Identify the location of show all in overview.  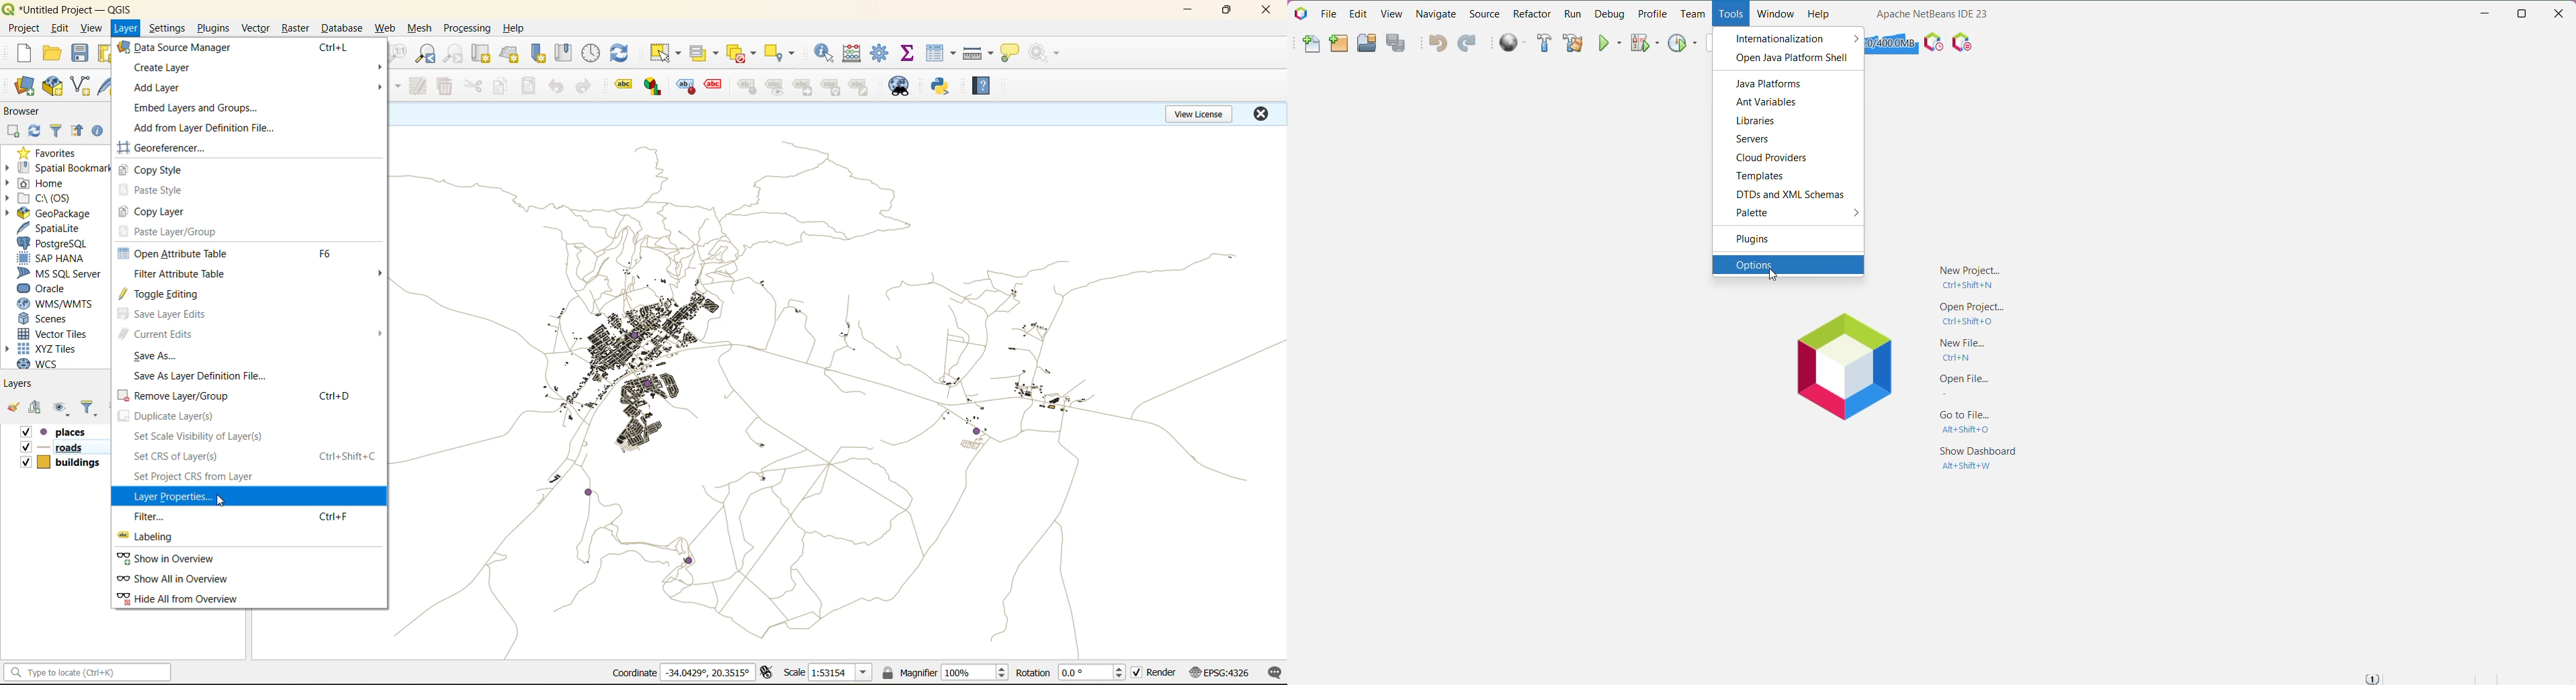
(182, 579).